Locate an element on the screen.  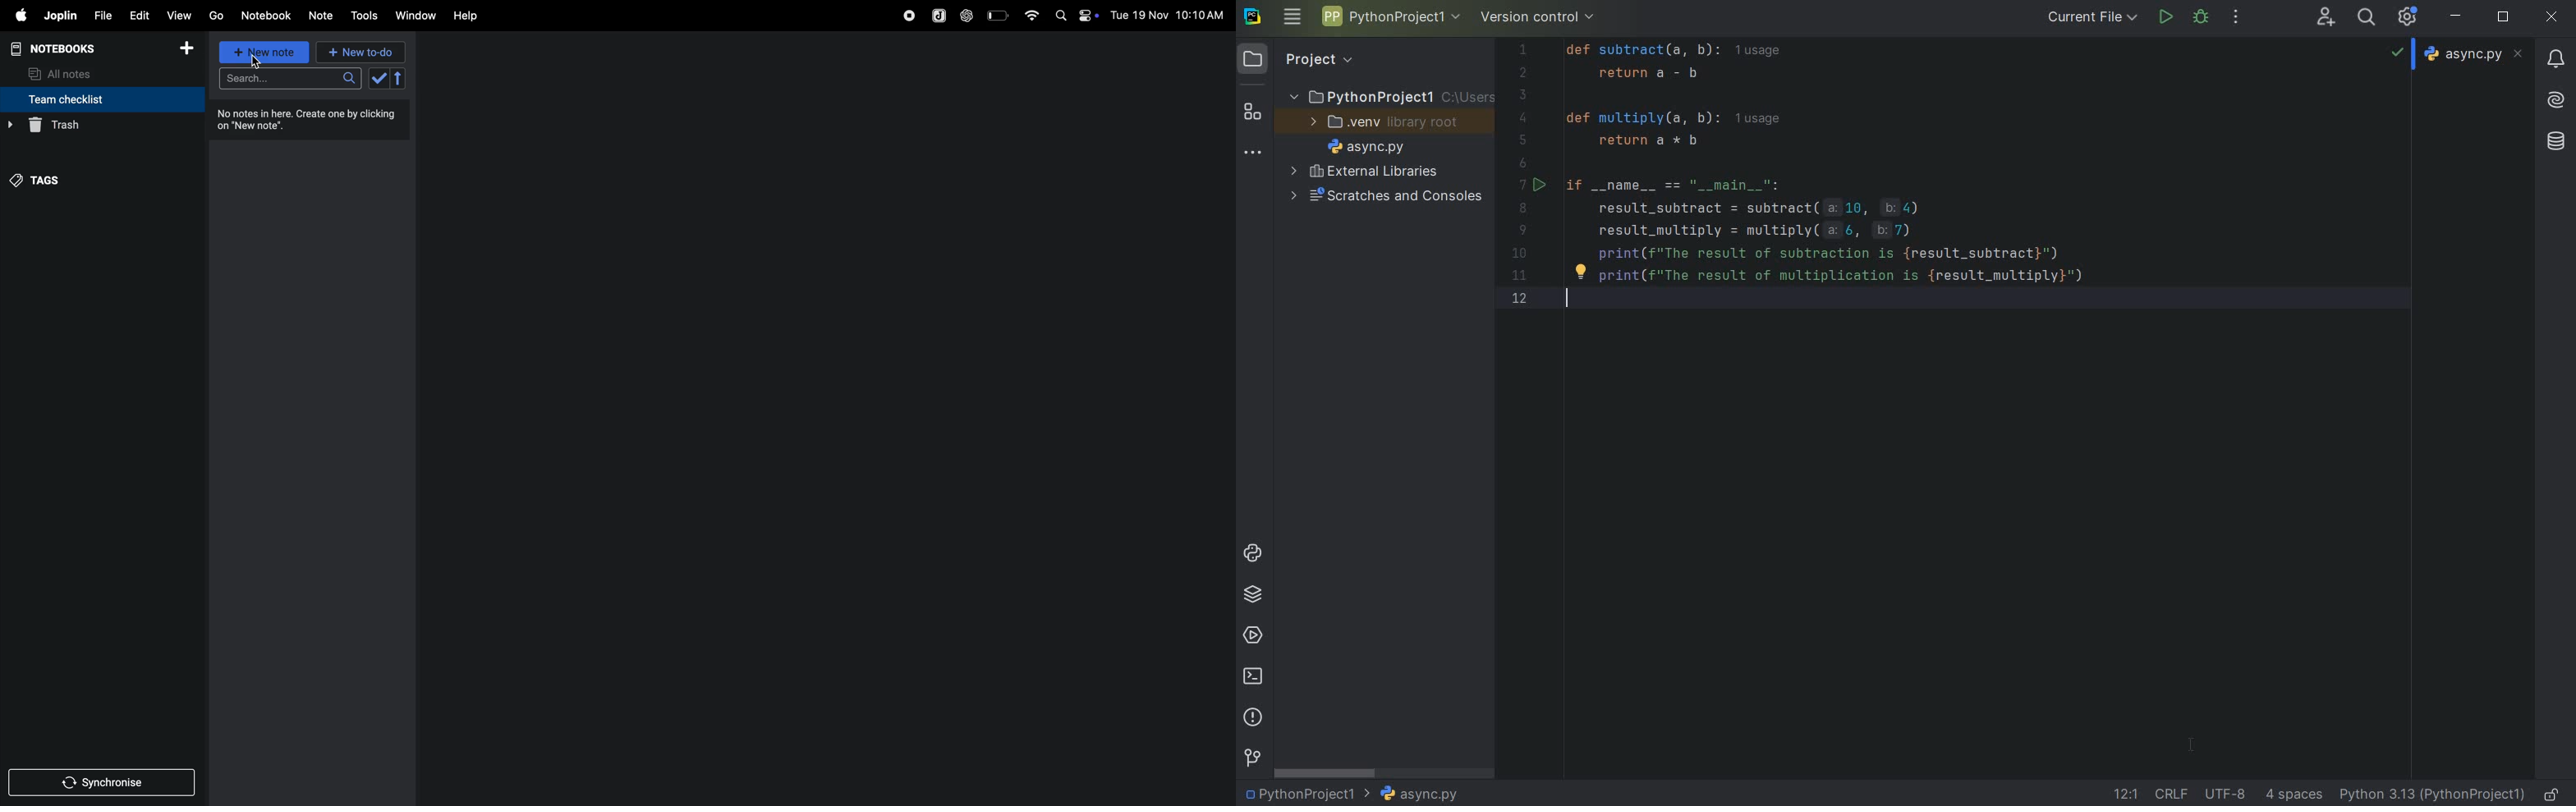
tags is located at coordinates (42, 177).